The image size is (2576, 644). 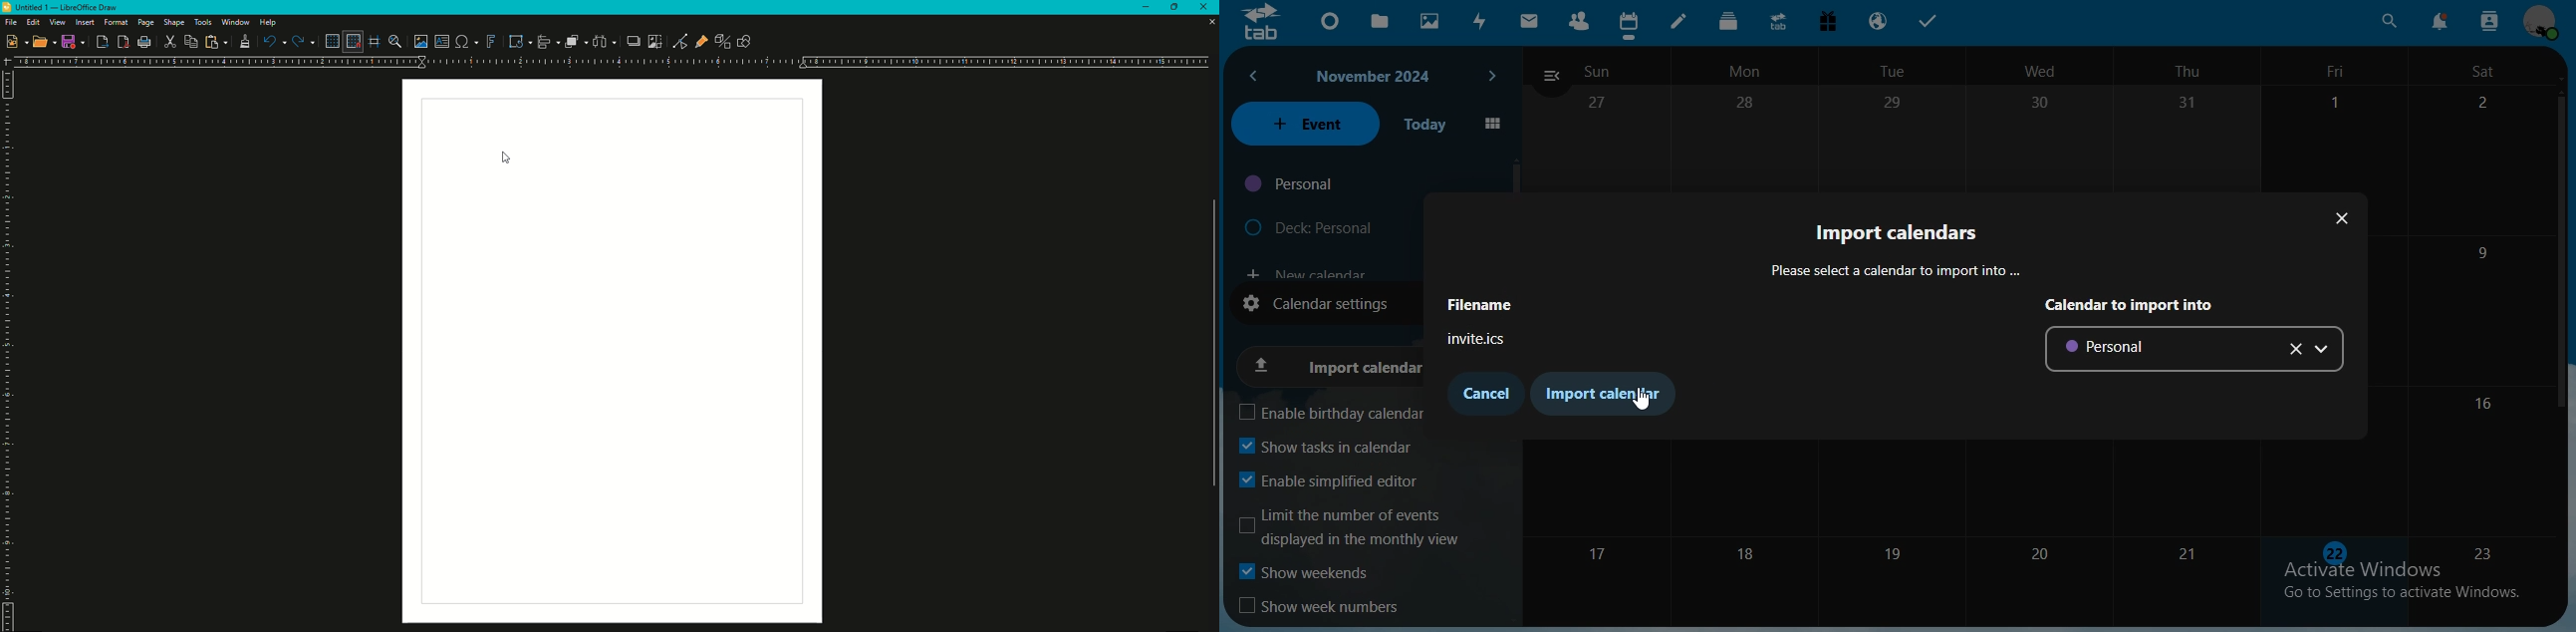 I want to click on import calendar, so click(x=1603, y=392).